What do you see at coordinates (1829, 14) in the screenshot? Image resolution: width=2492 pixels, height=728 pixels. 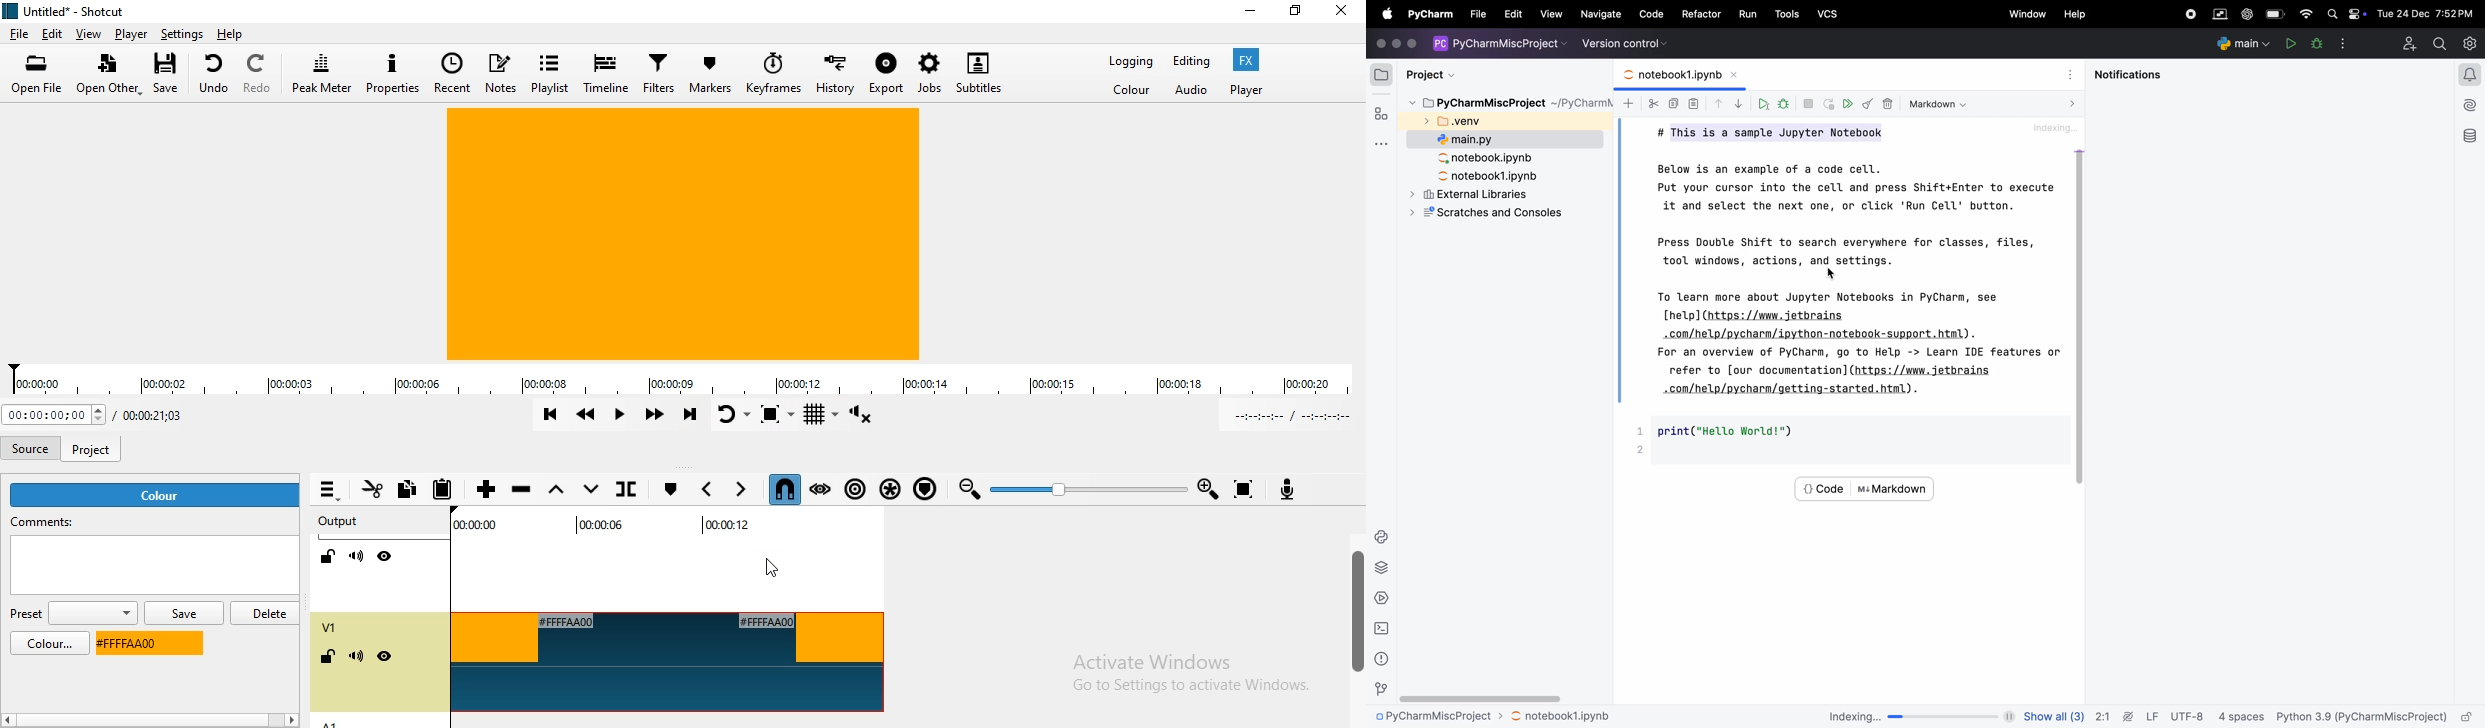 I see `vcs` at bounding box center [1829, 14].